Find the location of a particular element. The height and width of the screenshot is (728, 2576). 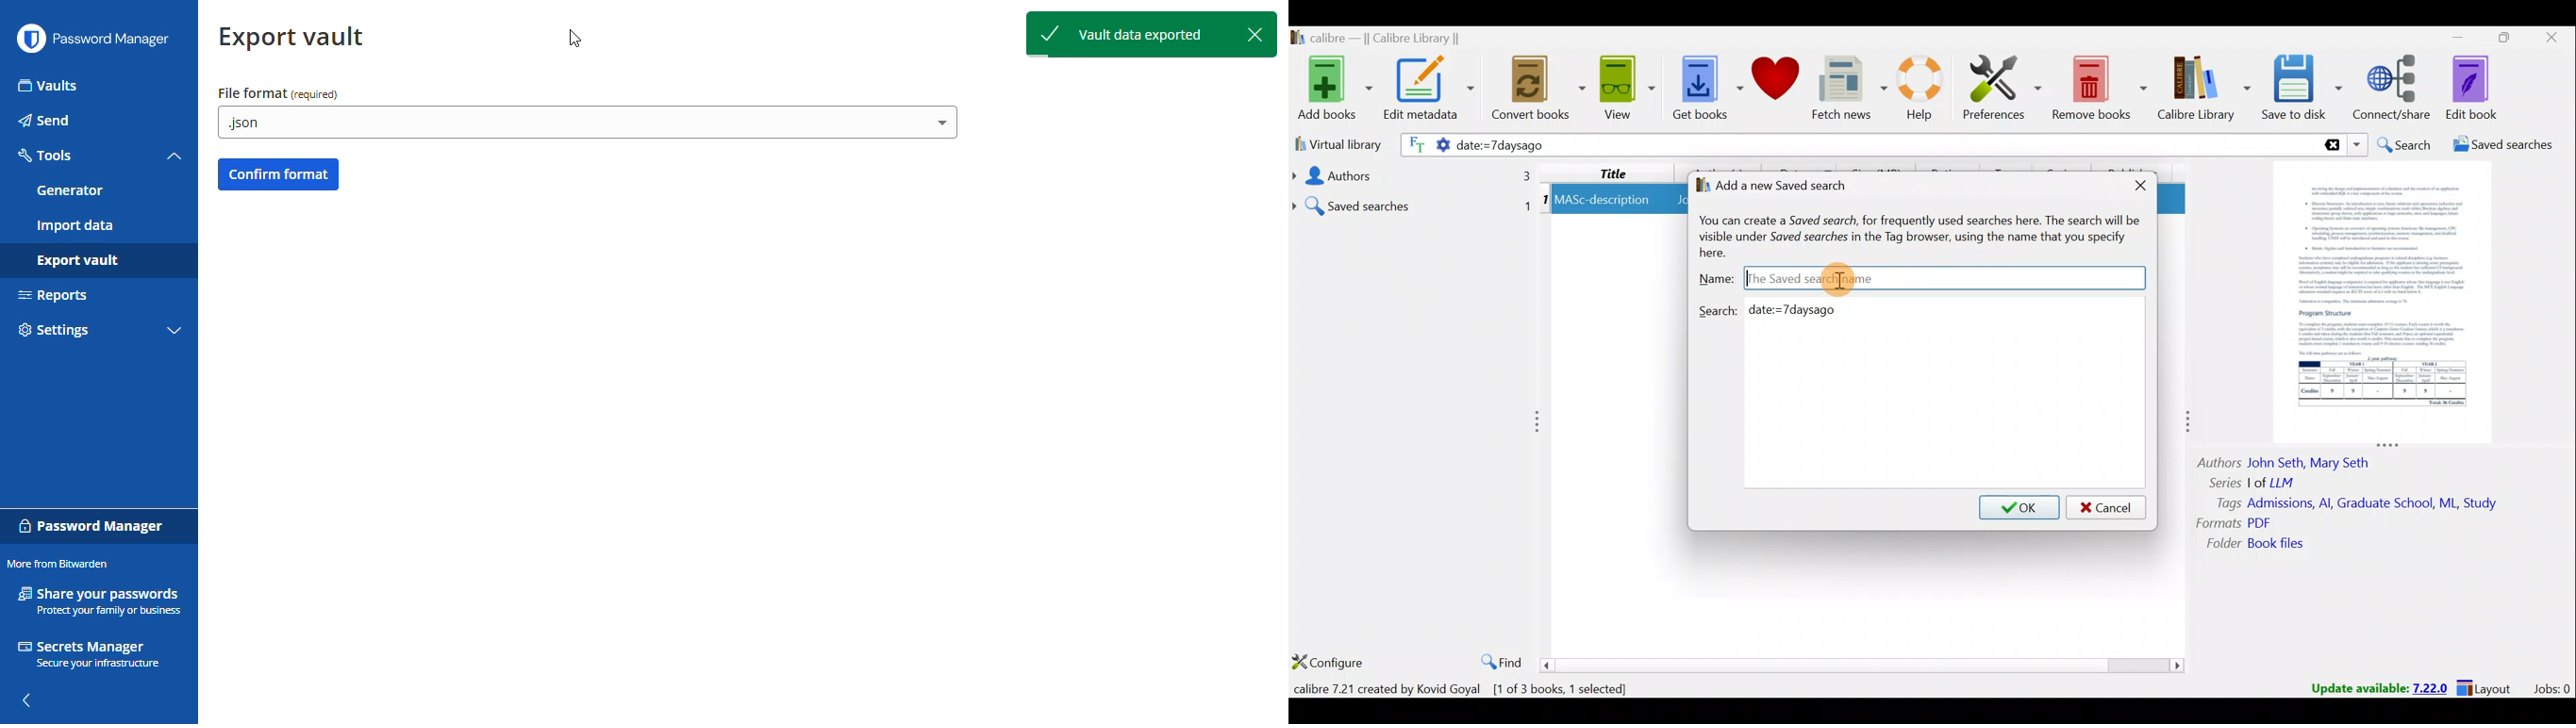

Authors John Seth, Mary Seth is located at coordinates (2295, 461).